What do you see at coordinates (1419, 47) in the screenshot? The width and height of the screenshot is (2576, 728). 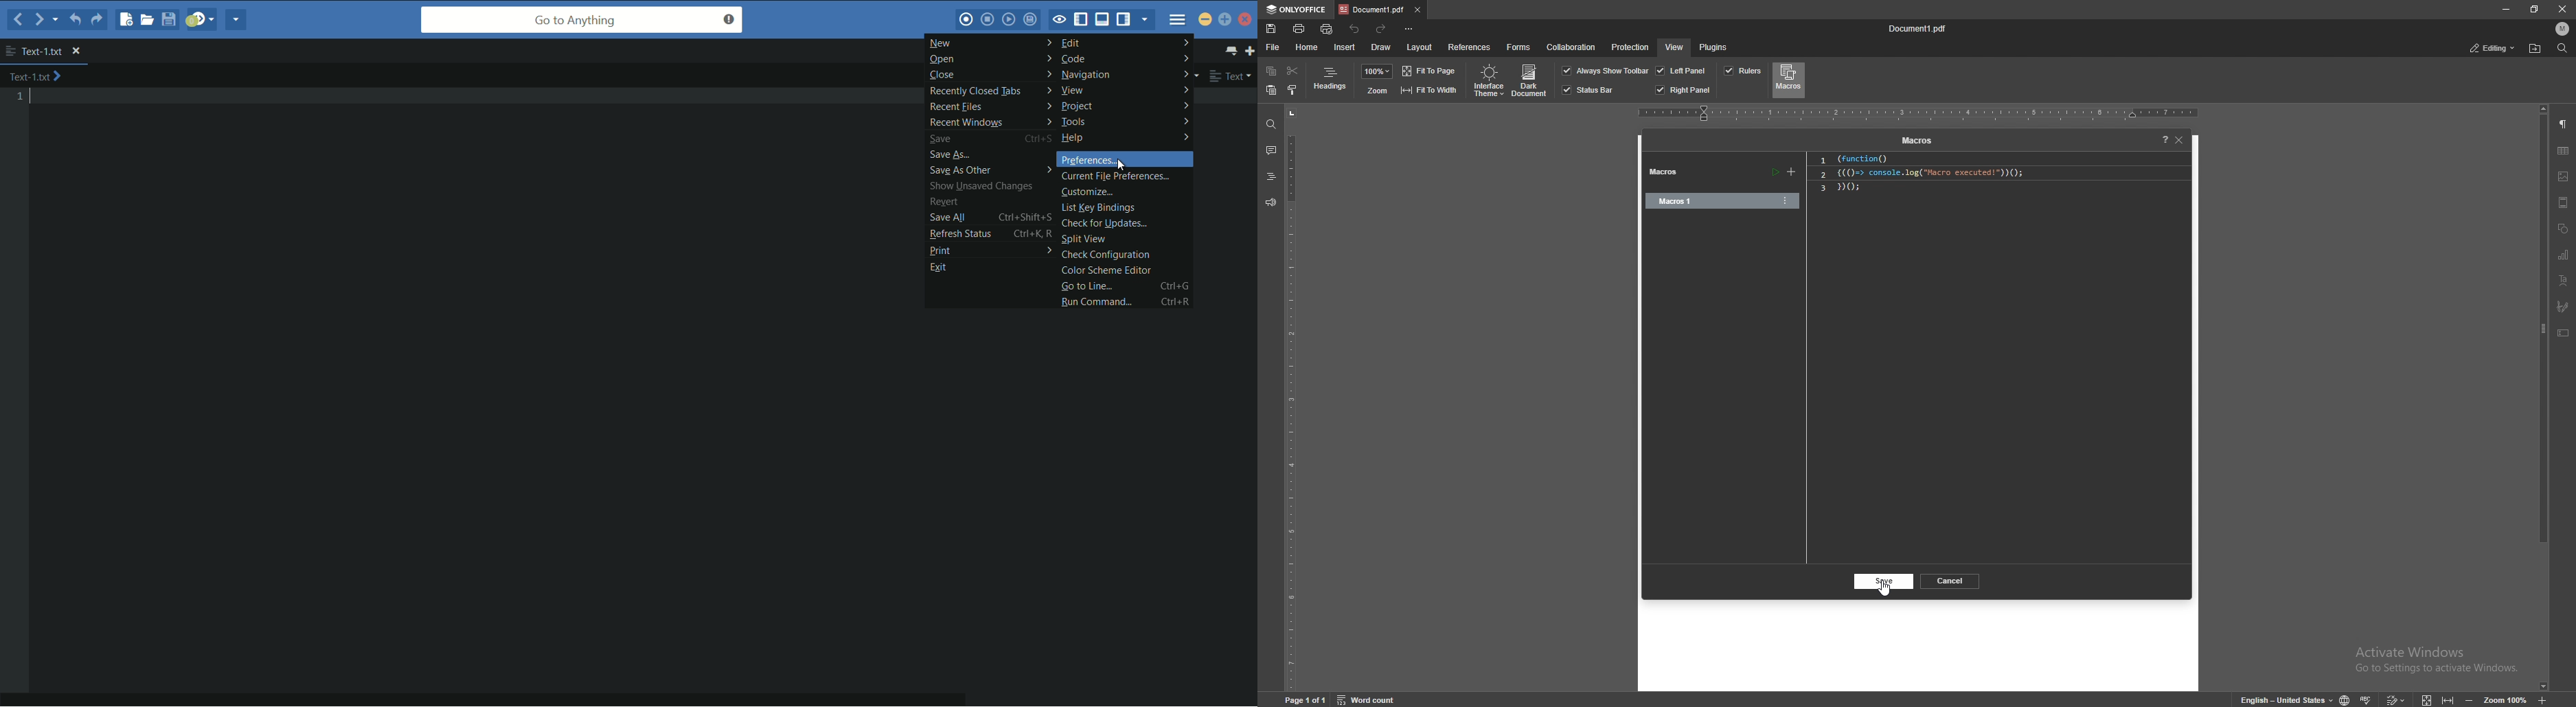 I see `layout` at bounding box center [1419, 47].